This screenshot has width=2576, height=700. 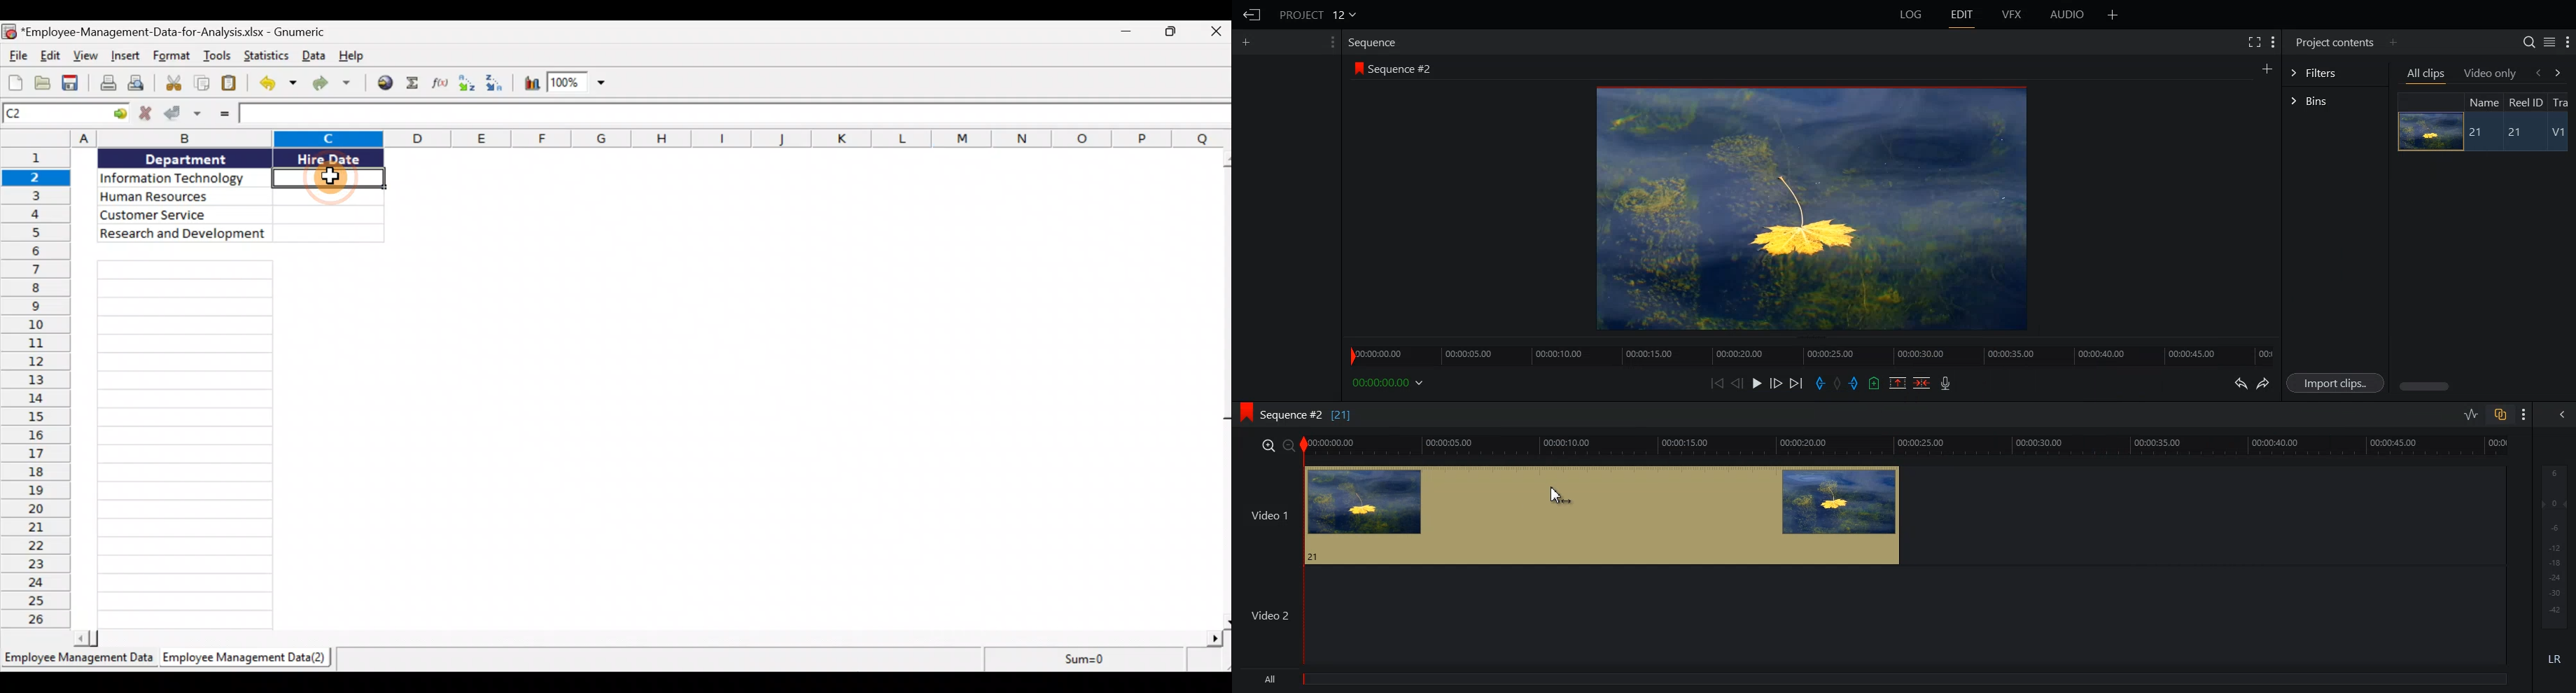 What do you see at coordinates (1737, 383) in the screenshot?
I see `Nurse one frame back` at bounding box center [1737, 383].